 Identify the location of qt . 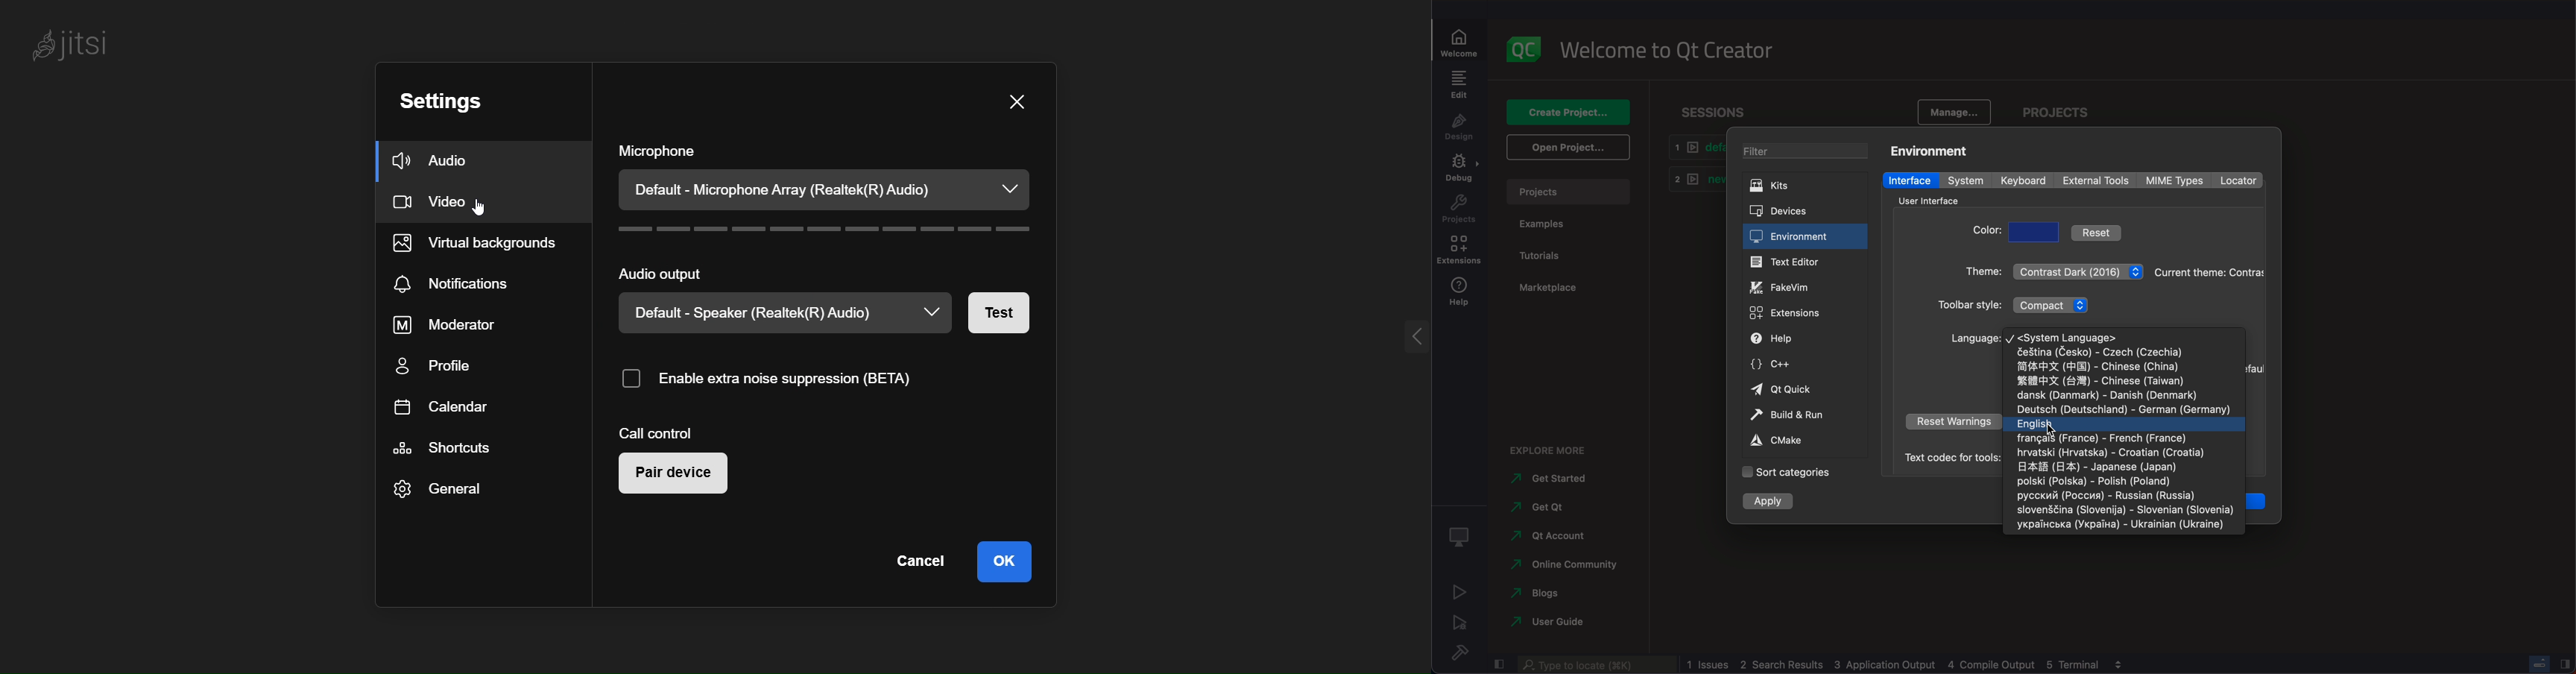
(1804, 390).